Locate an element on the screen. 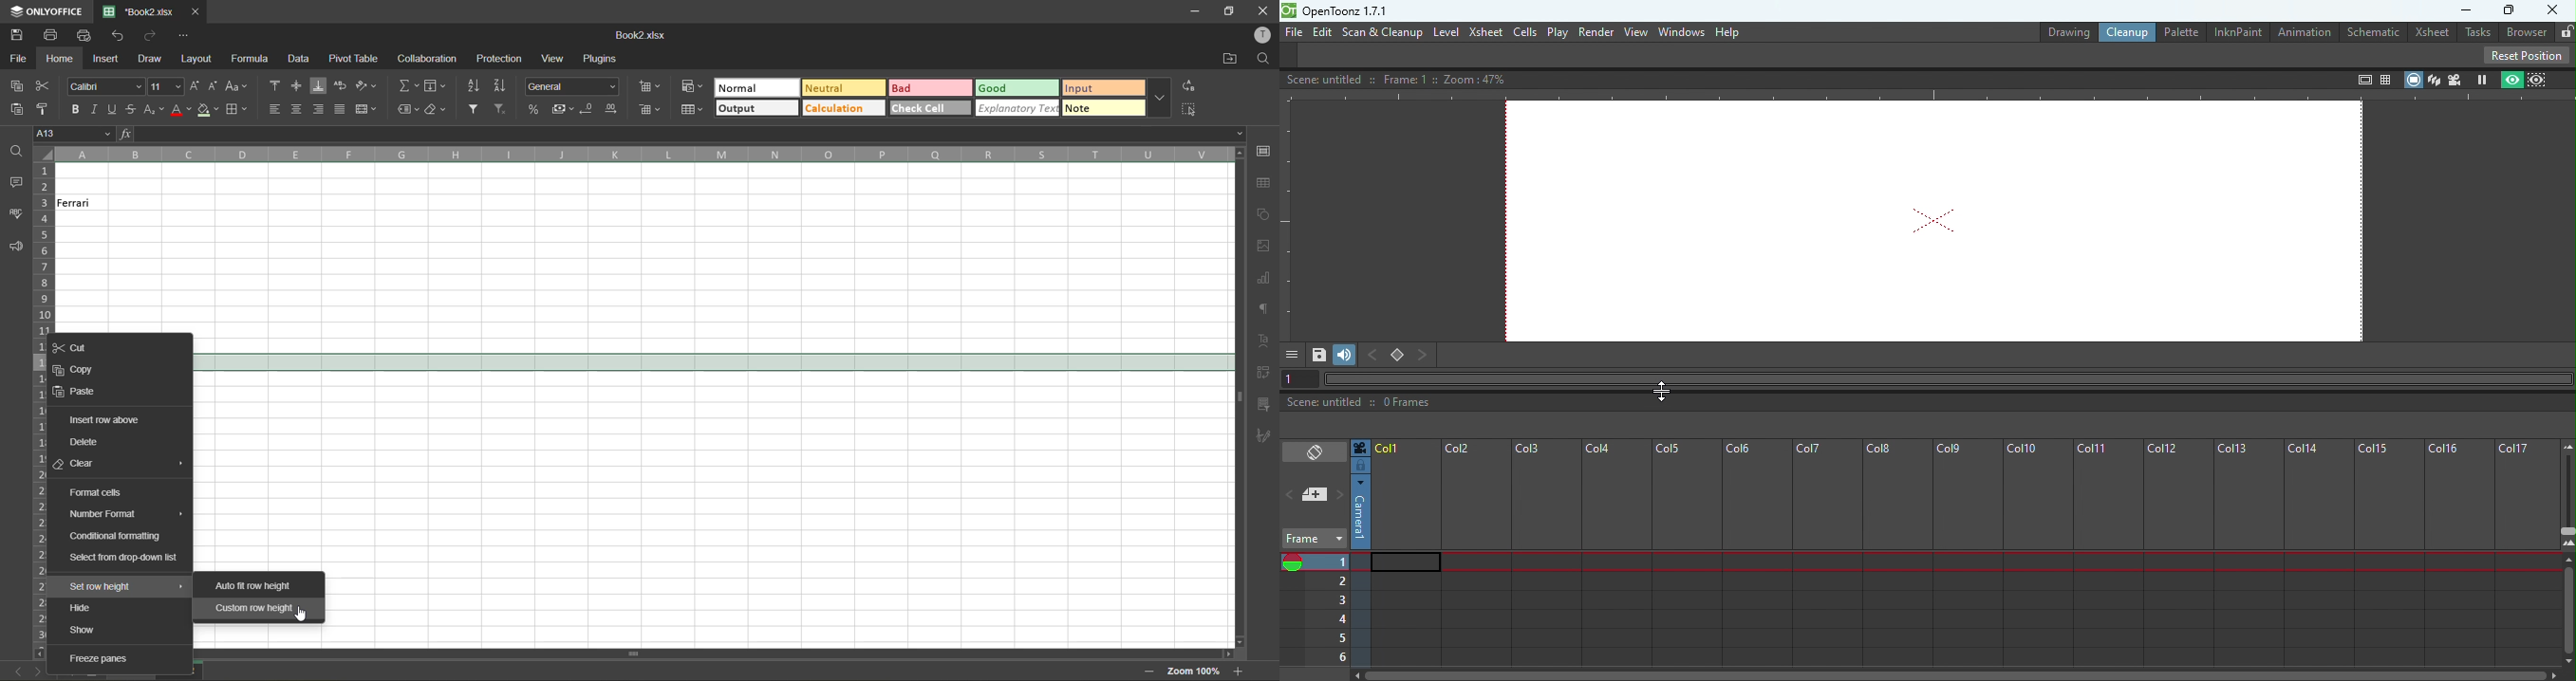 The height and width of the screenshot is (700, 2576). Xsheet is located at coordinates (1485, 33).